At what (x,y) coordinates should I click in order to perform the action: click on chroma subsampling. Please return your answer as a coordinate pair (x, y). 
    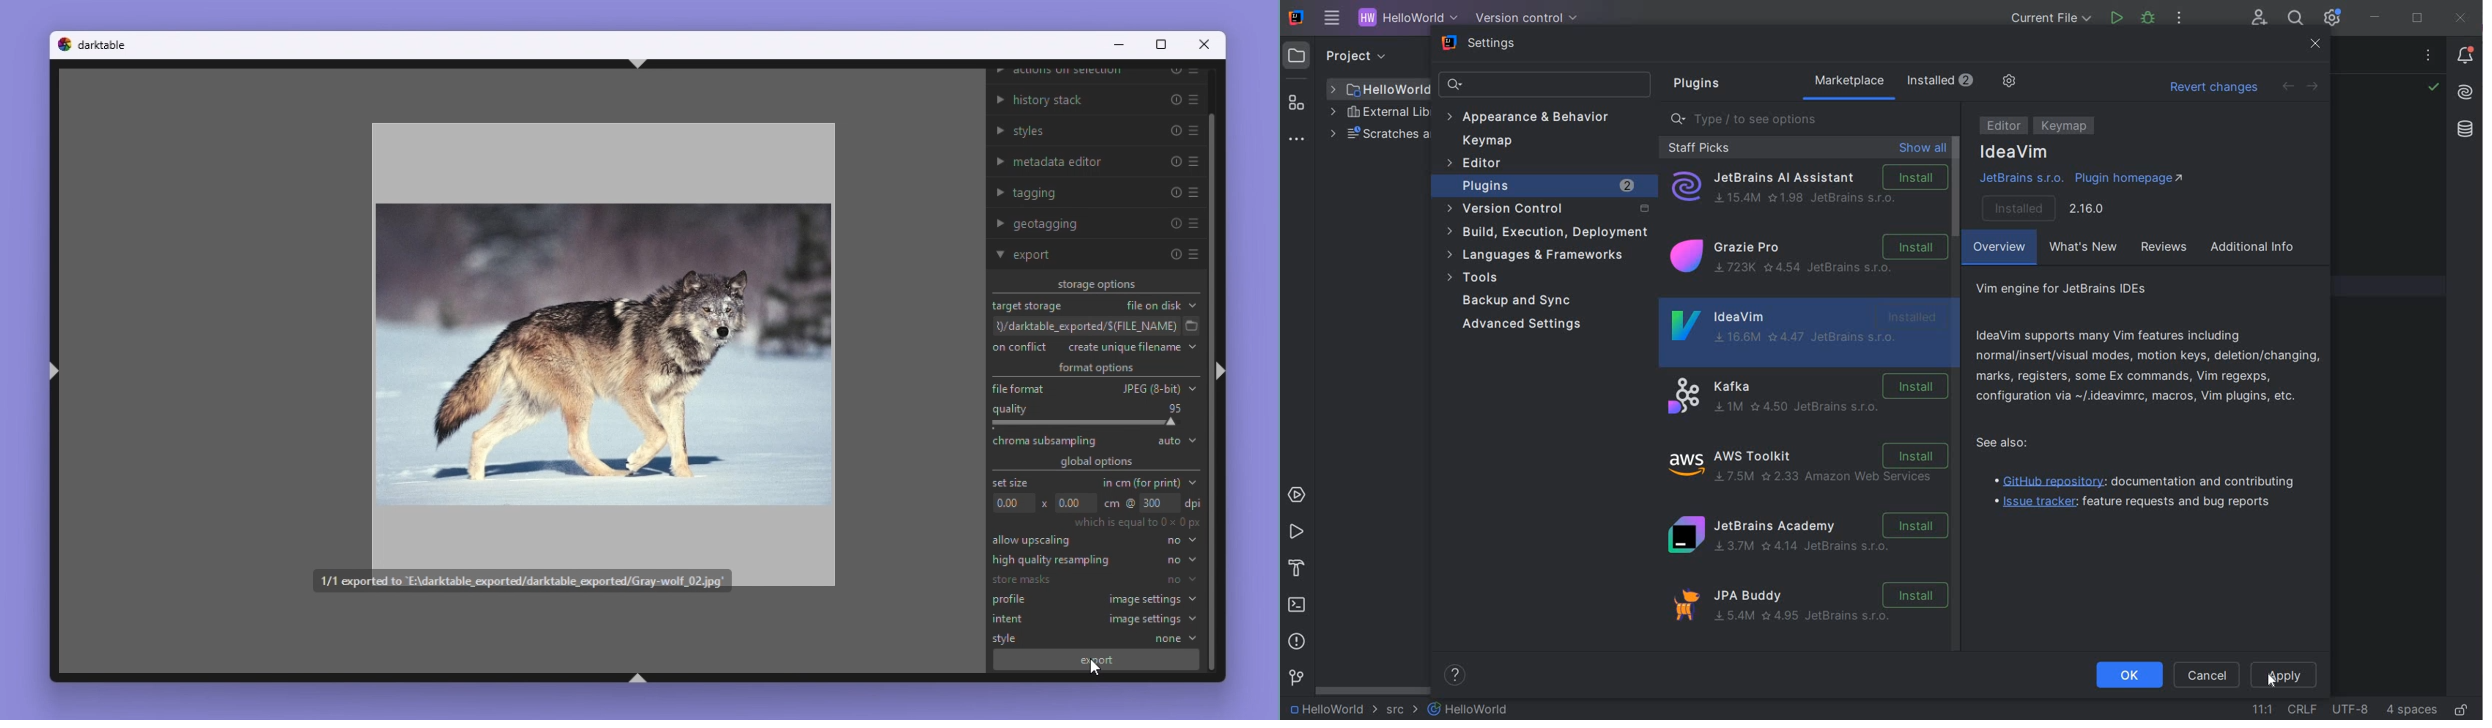
    Looking at the image, I should click on (1047, 441).